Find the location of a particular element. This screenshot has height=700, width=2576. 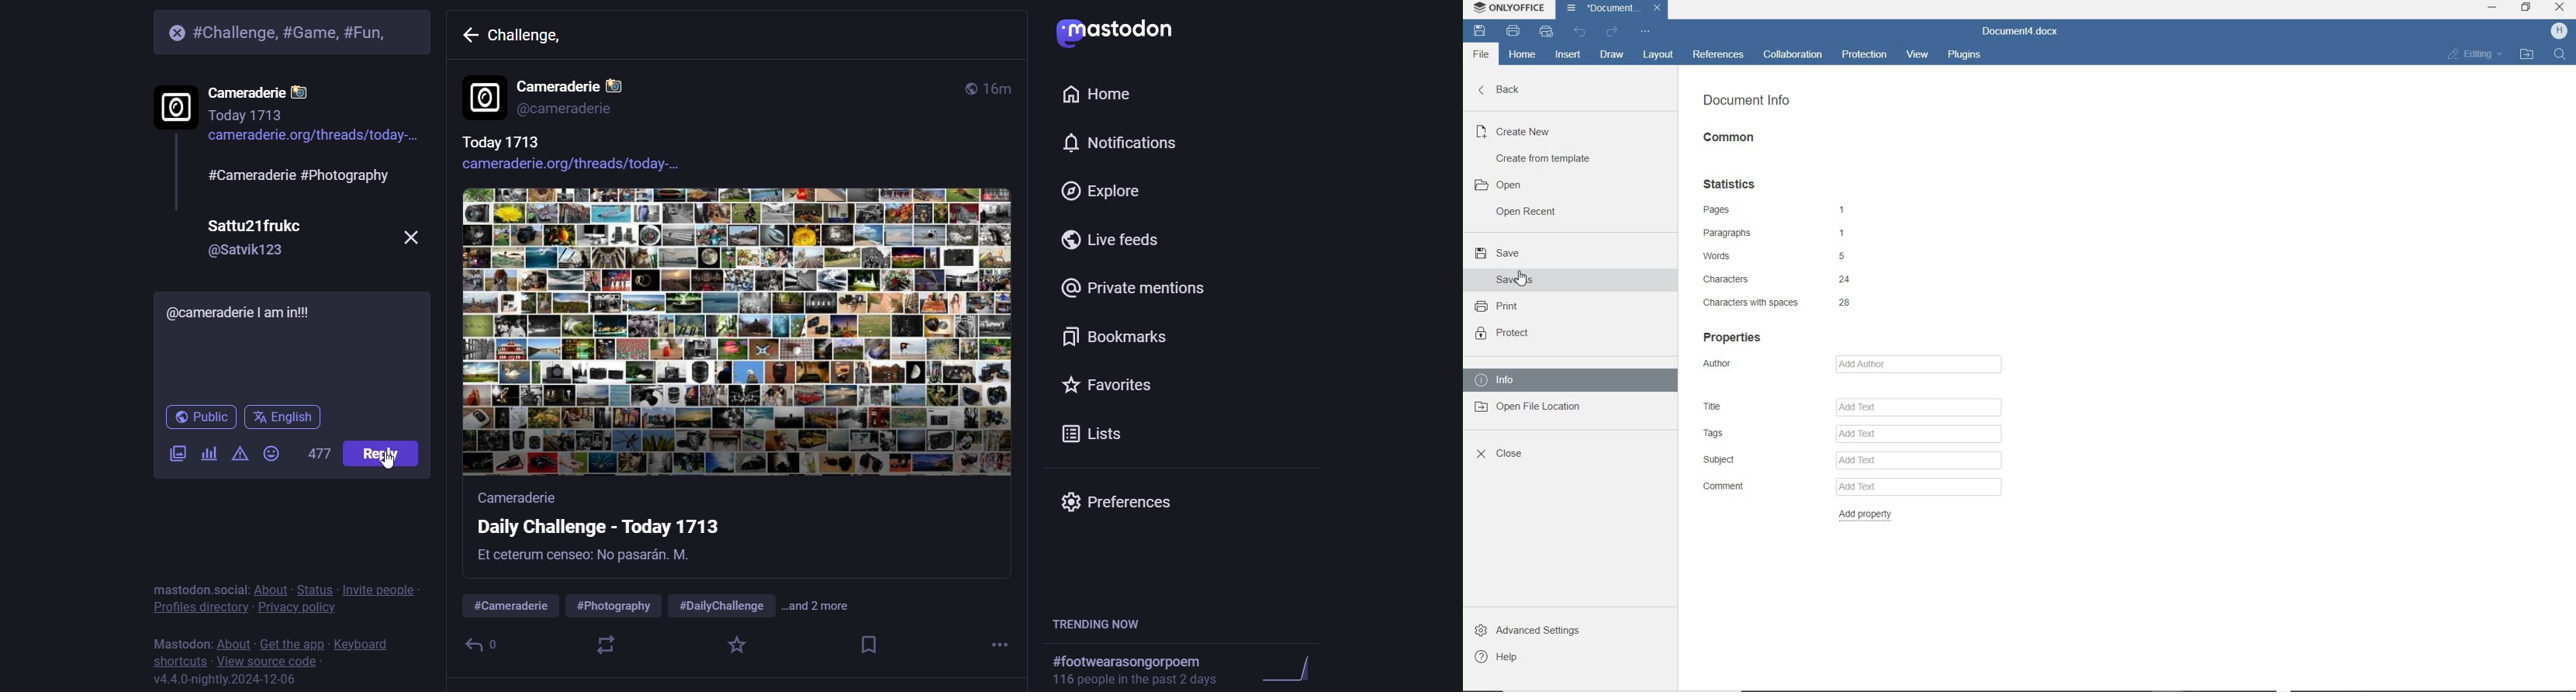

english is located at coordinates (287, 414).